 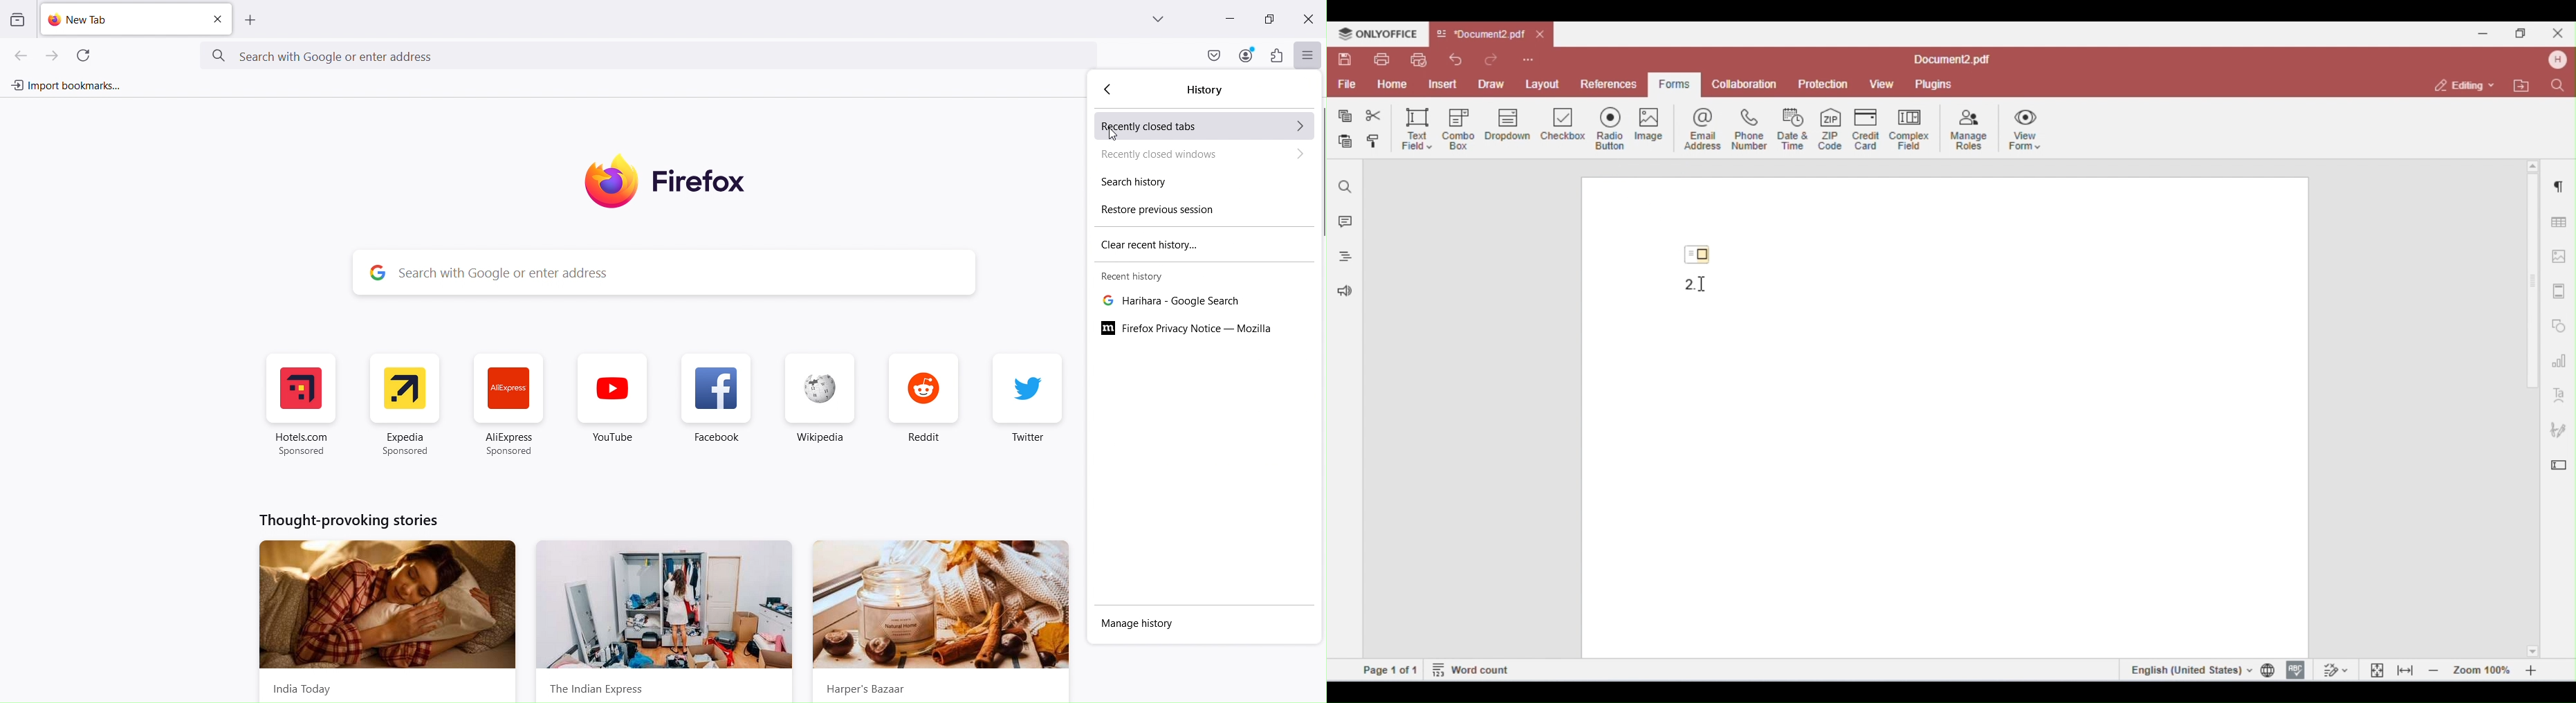 What do you see at coordinates (217, 20) in the screenshot?
I see `close` at bounding box center [217, 20].